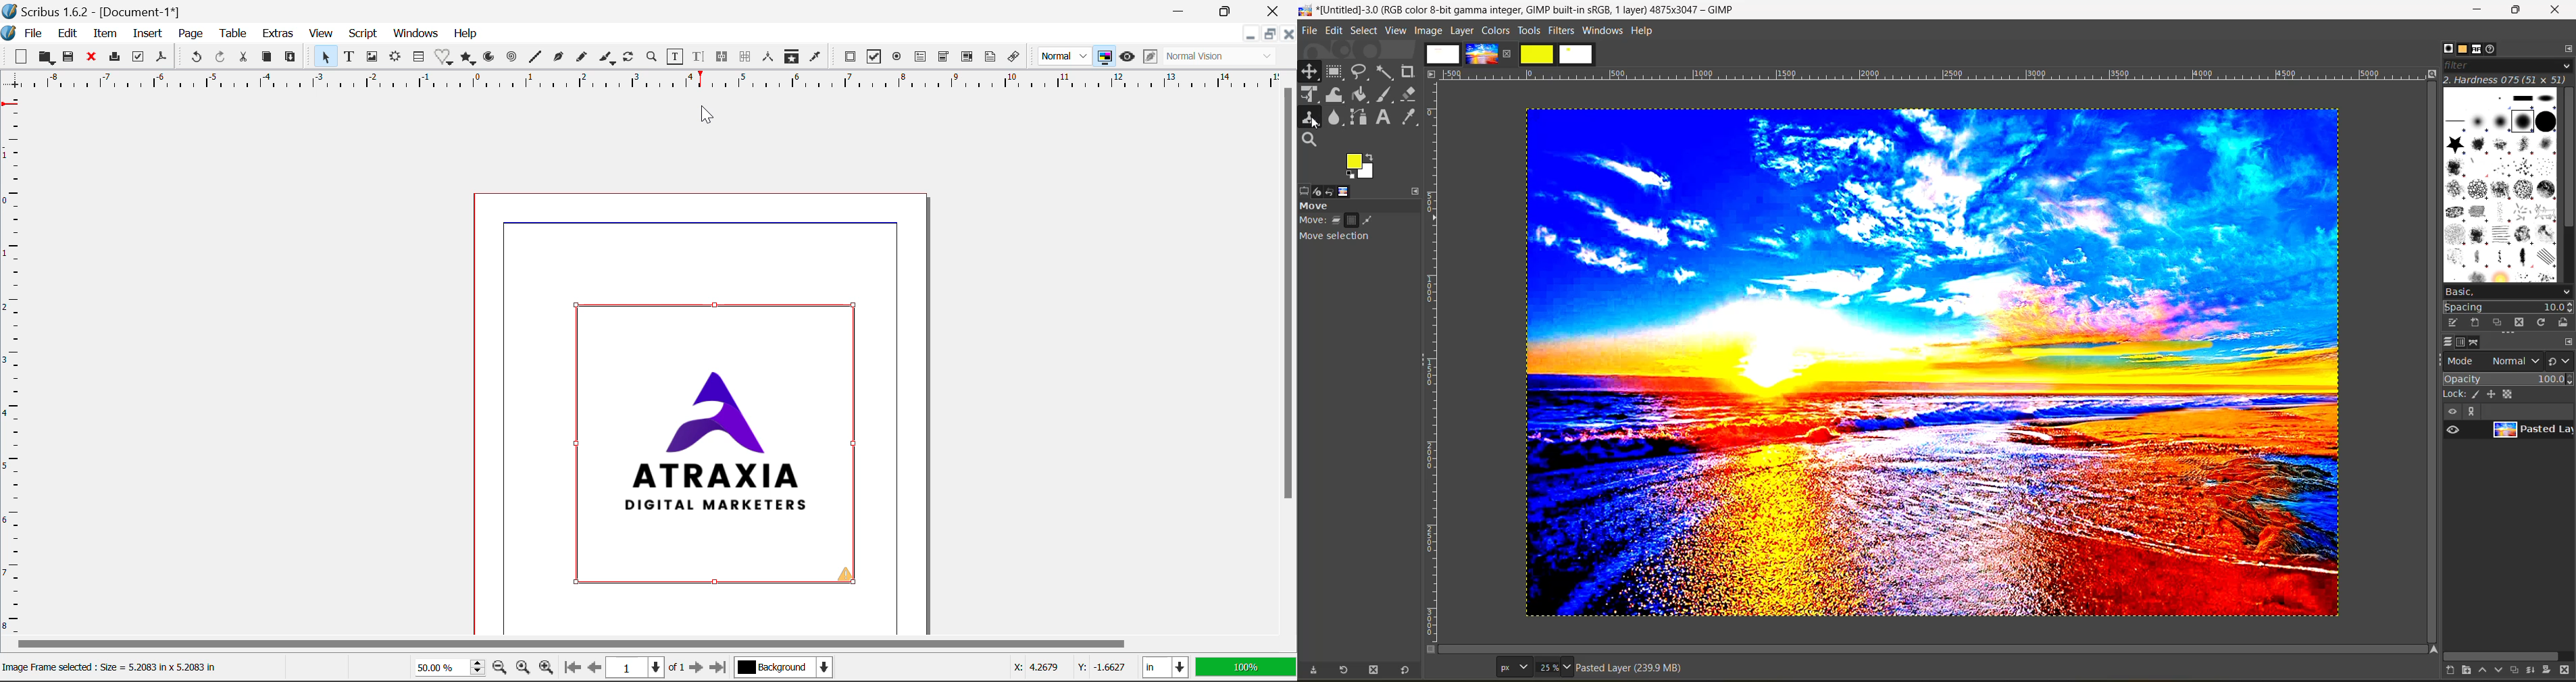 The width and height of the screenshot is (2576, 700). Describe the element at coordinates (1310, 71) in the screenshot. I see `move tool` at that location.